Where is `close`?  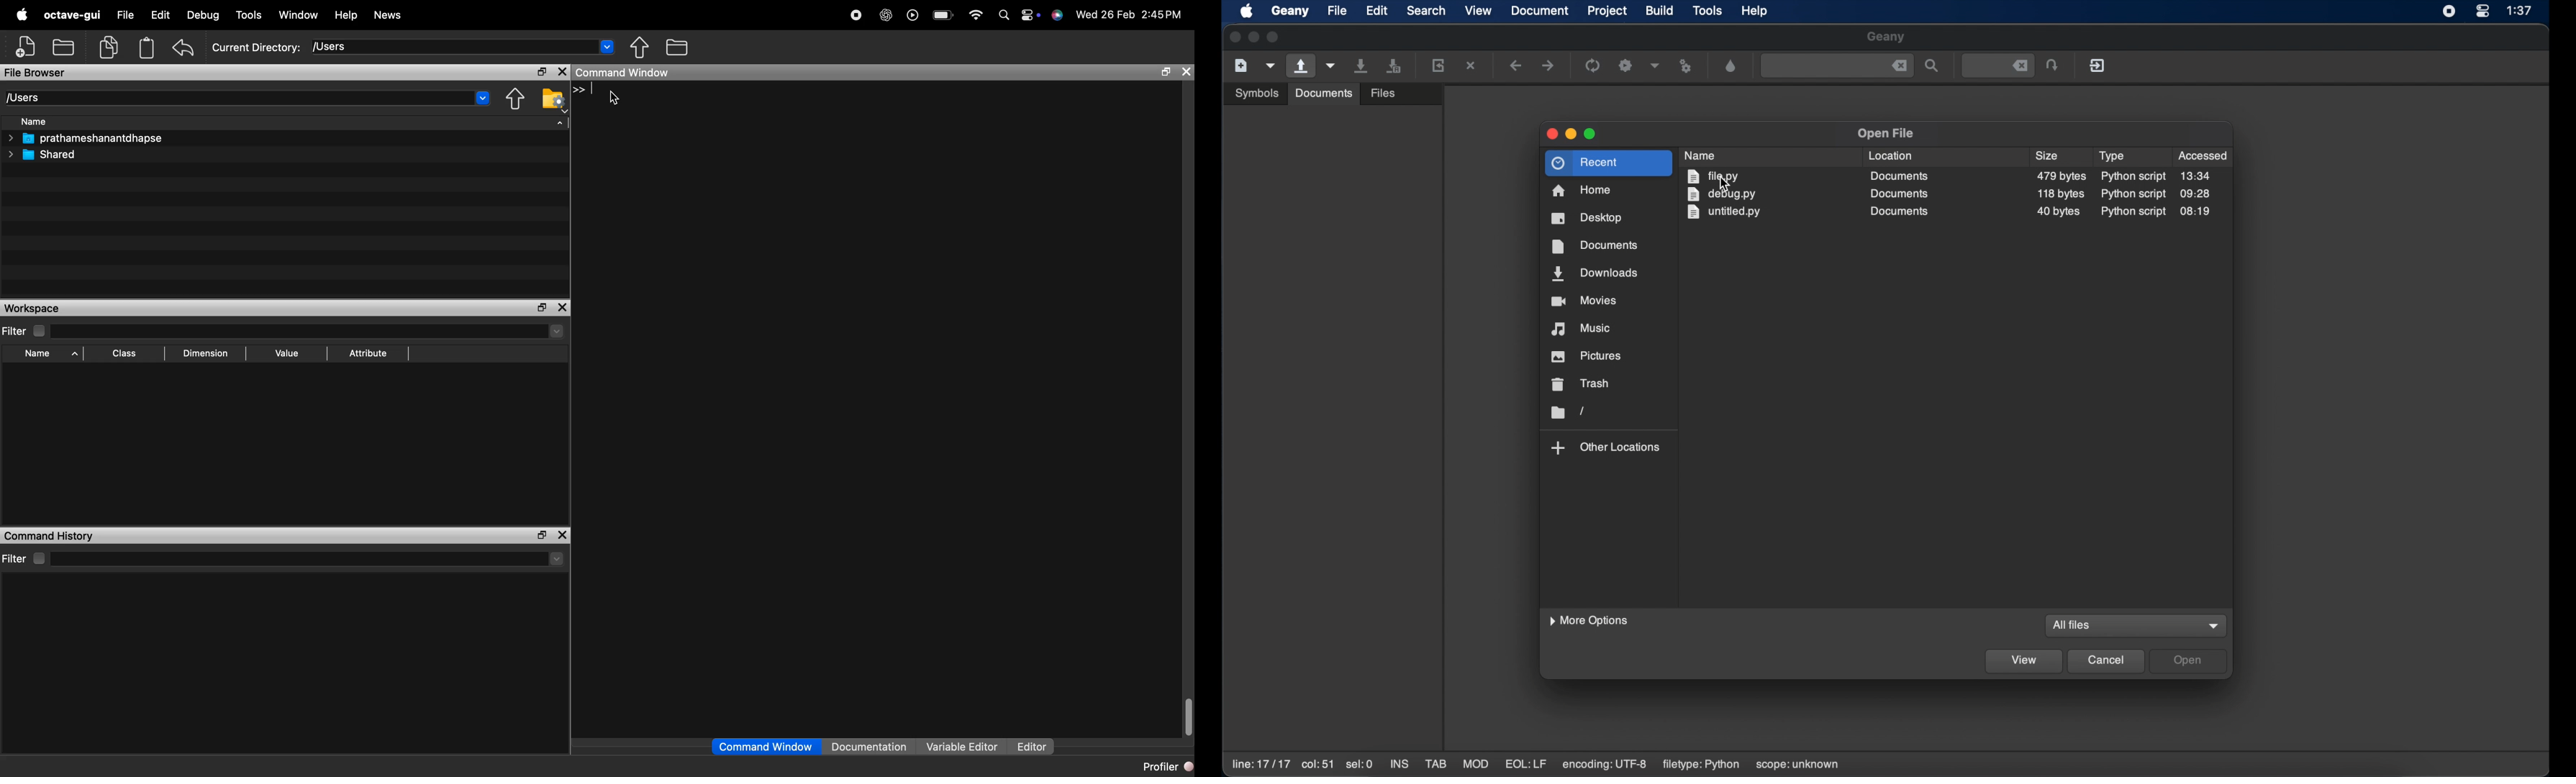
close is located at coordinates (563, 306).